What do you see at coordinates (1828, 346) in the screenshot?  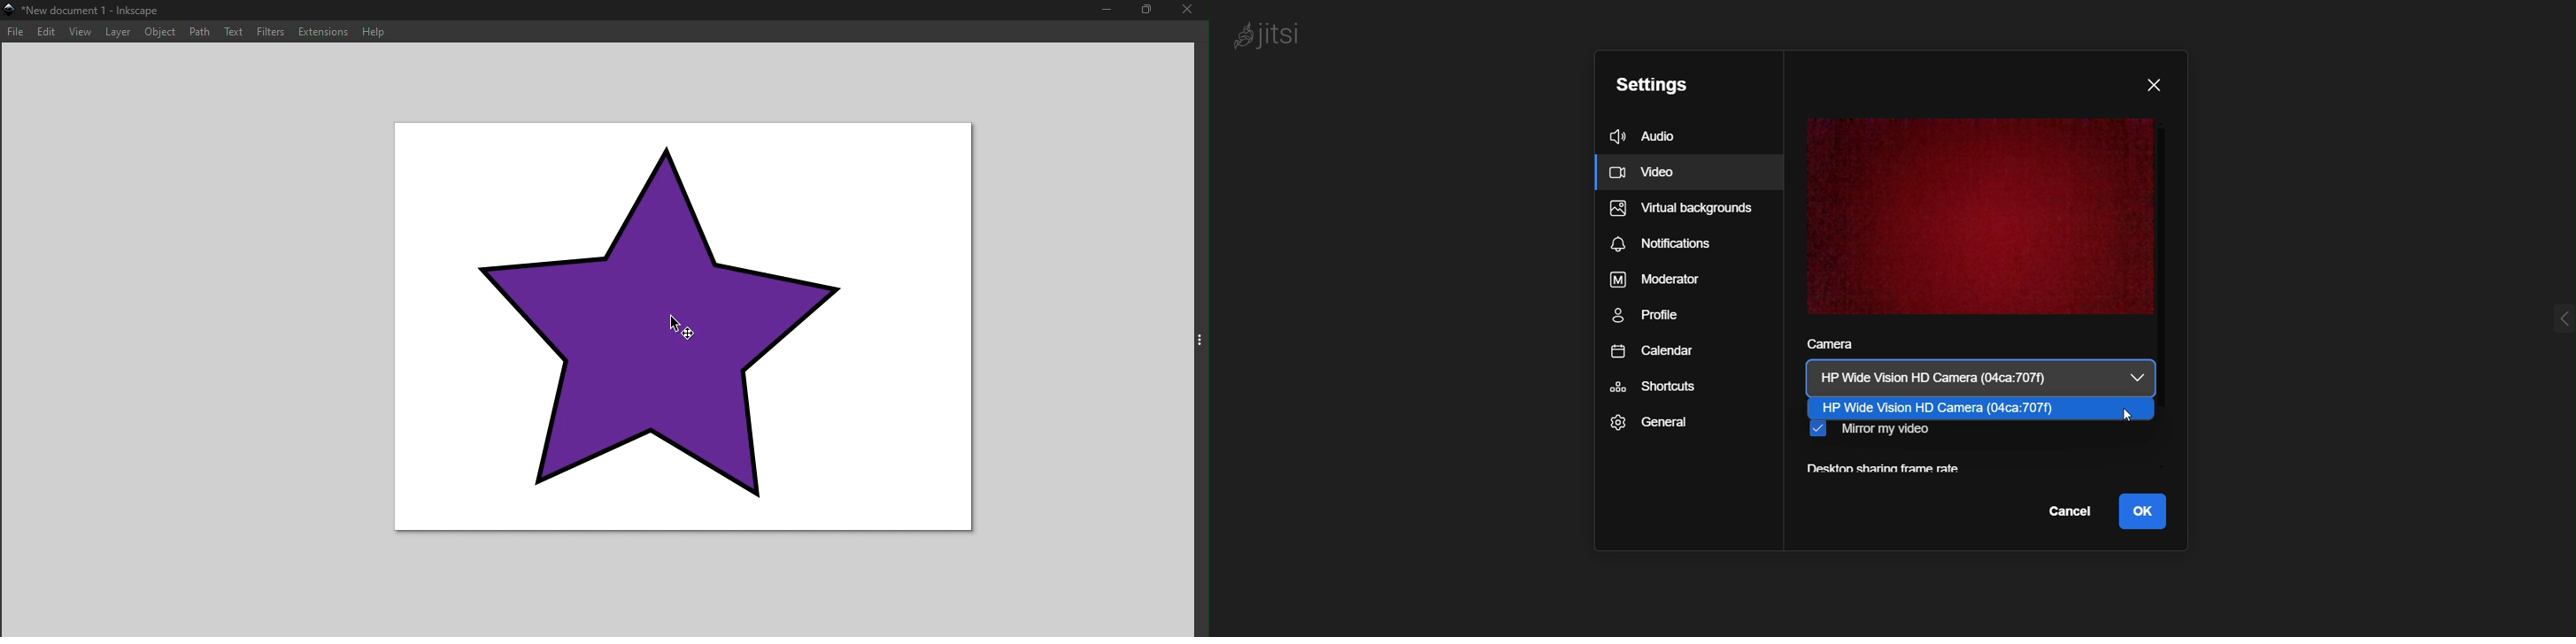 I see `camera` at bounding box center [1828, 346].